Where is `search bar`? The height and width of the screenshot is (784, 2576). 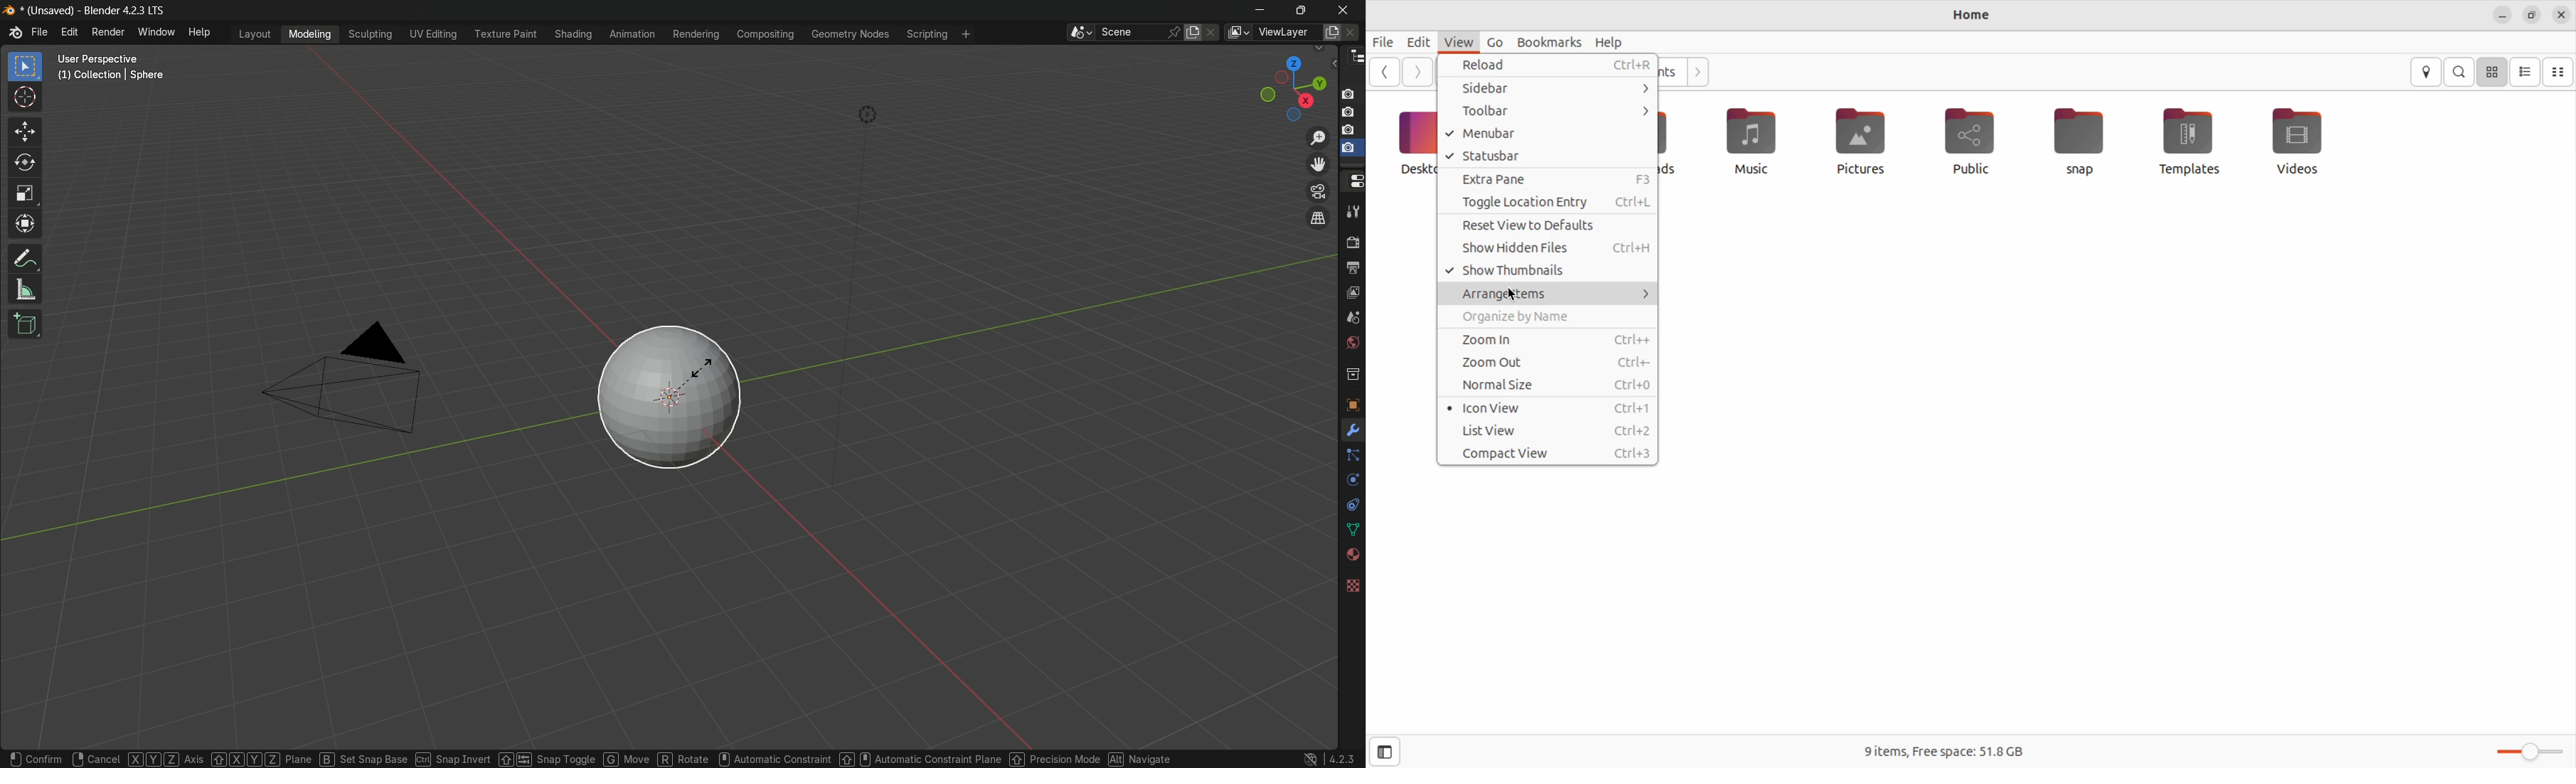 search bar is located at coordinates (2460, 71).